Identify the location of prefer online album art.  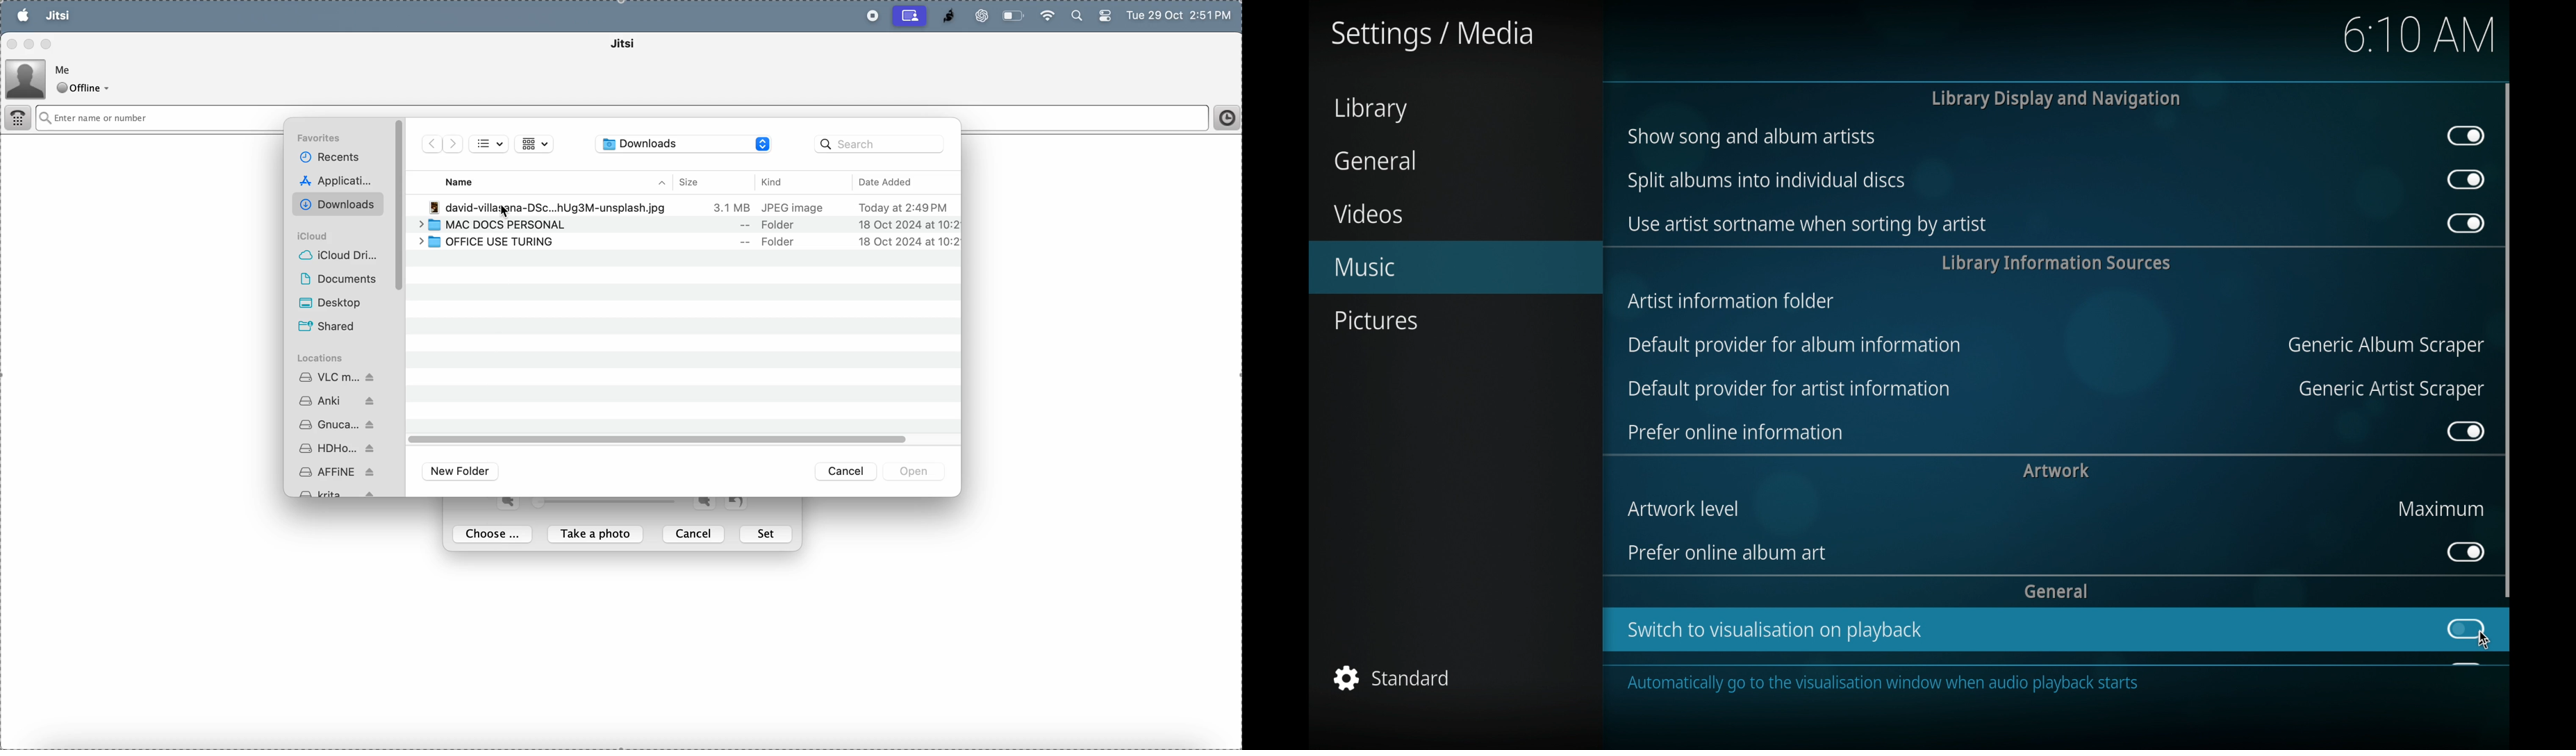
(1731, 553).